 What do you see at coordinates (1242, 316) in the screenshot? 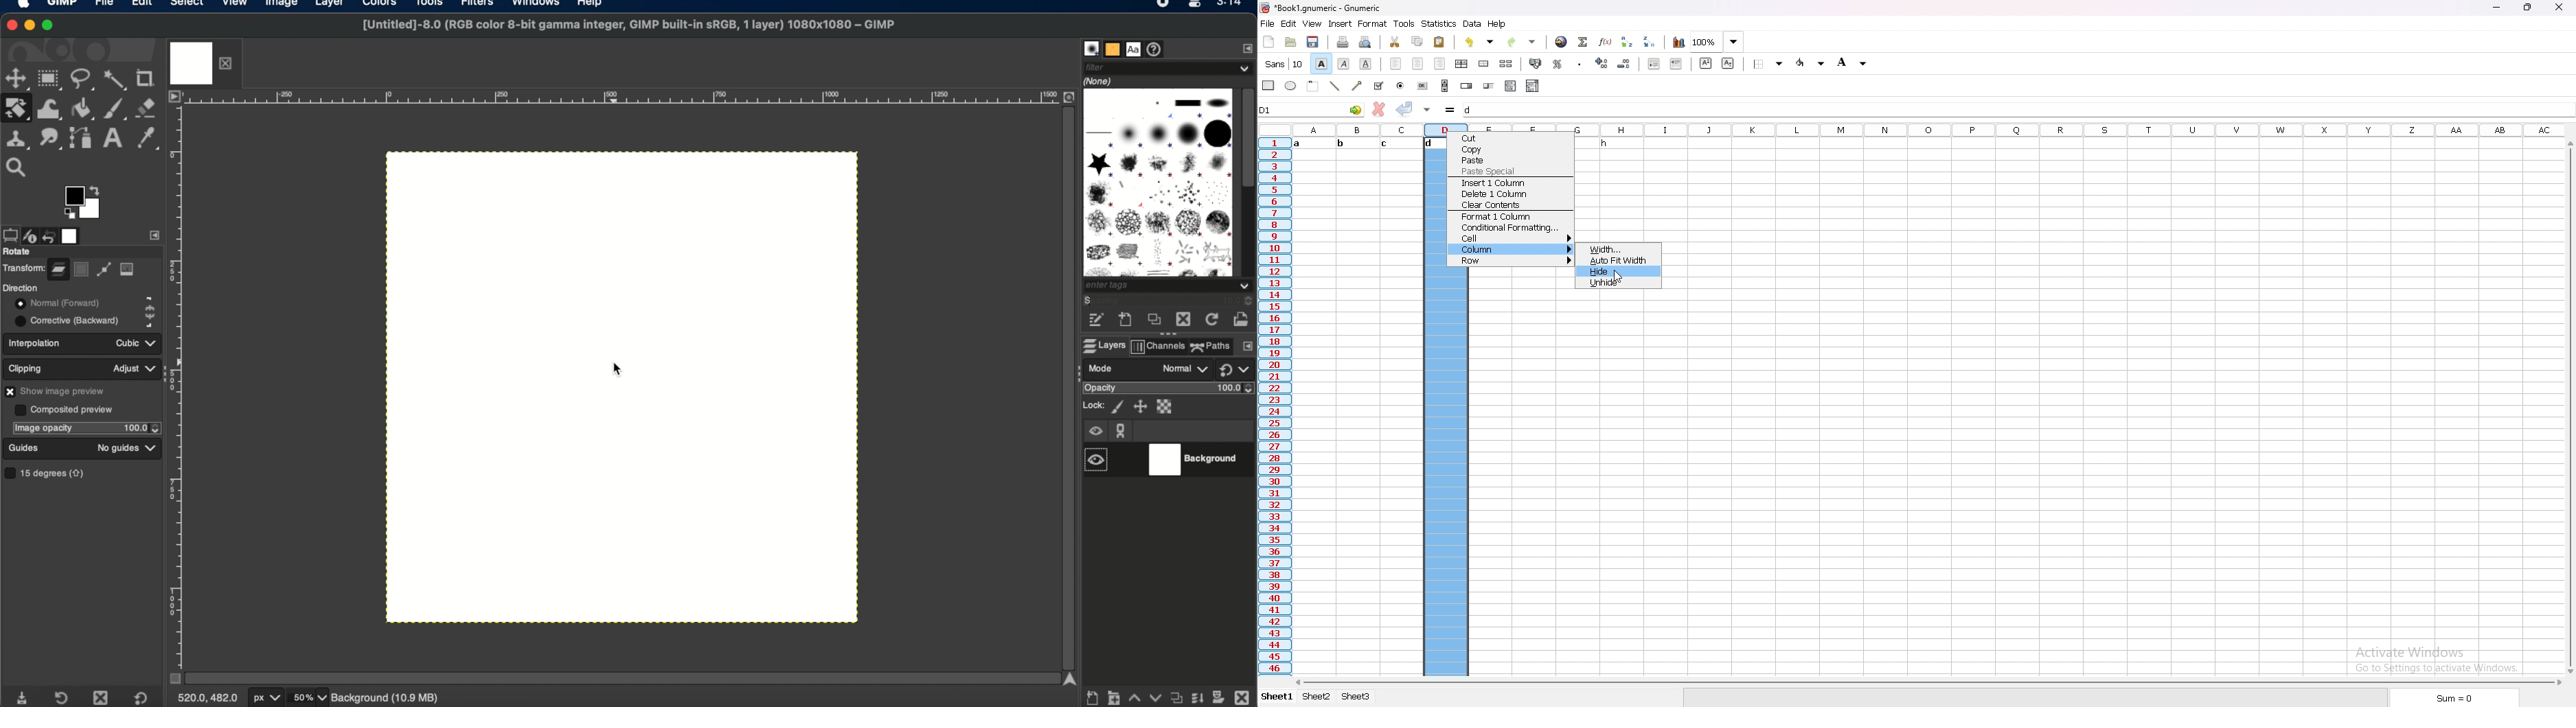
I see `open brush as image` at bounding box center [1242, 316].